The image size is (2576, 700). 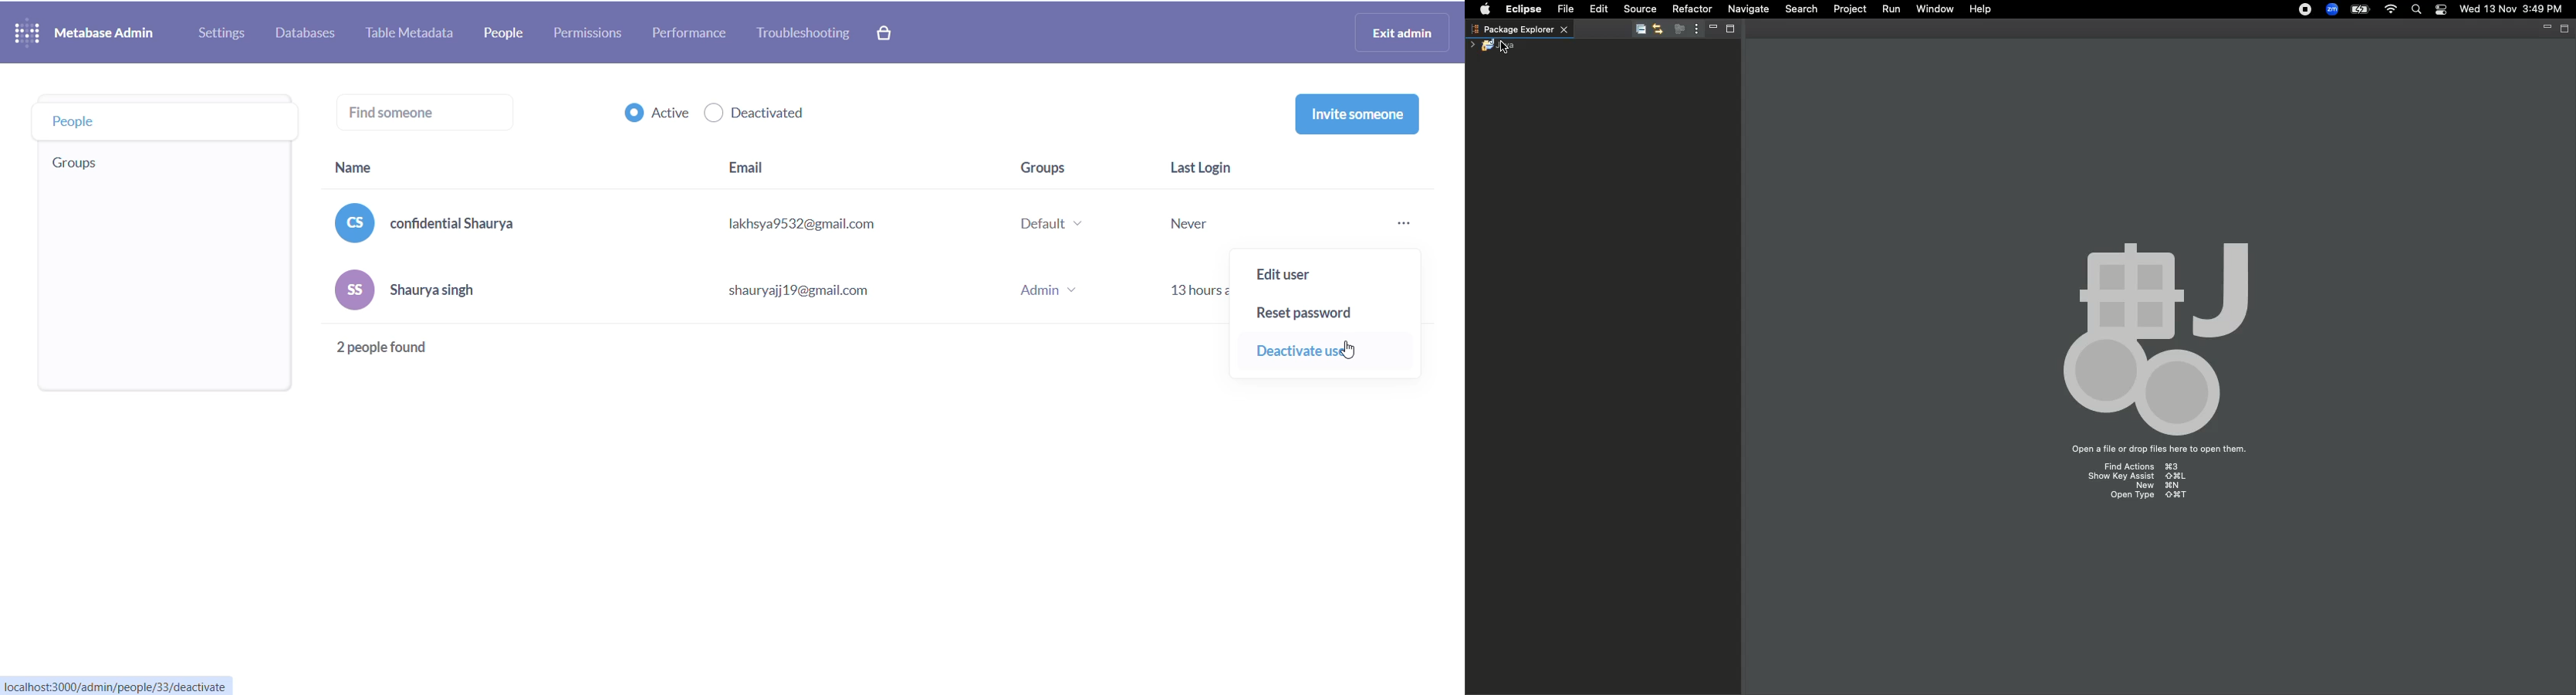 I want to click on Charge, so click(x=2360, y=9).